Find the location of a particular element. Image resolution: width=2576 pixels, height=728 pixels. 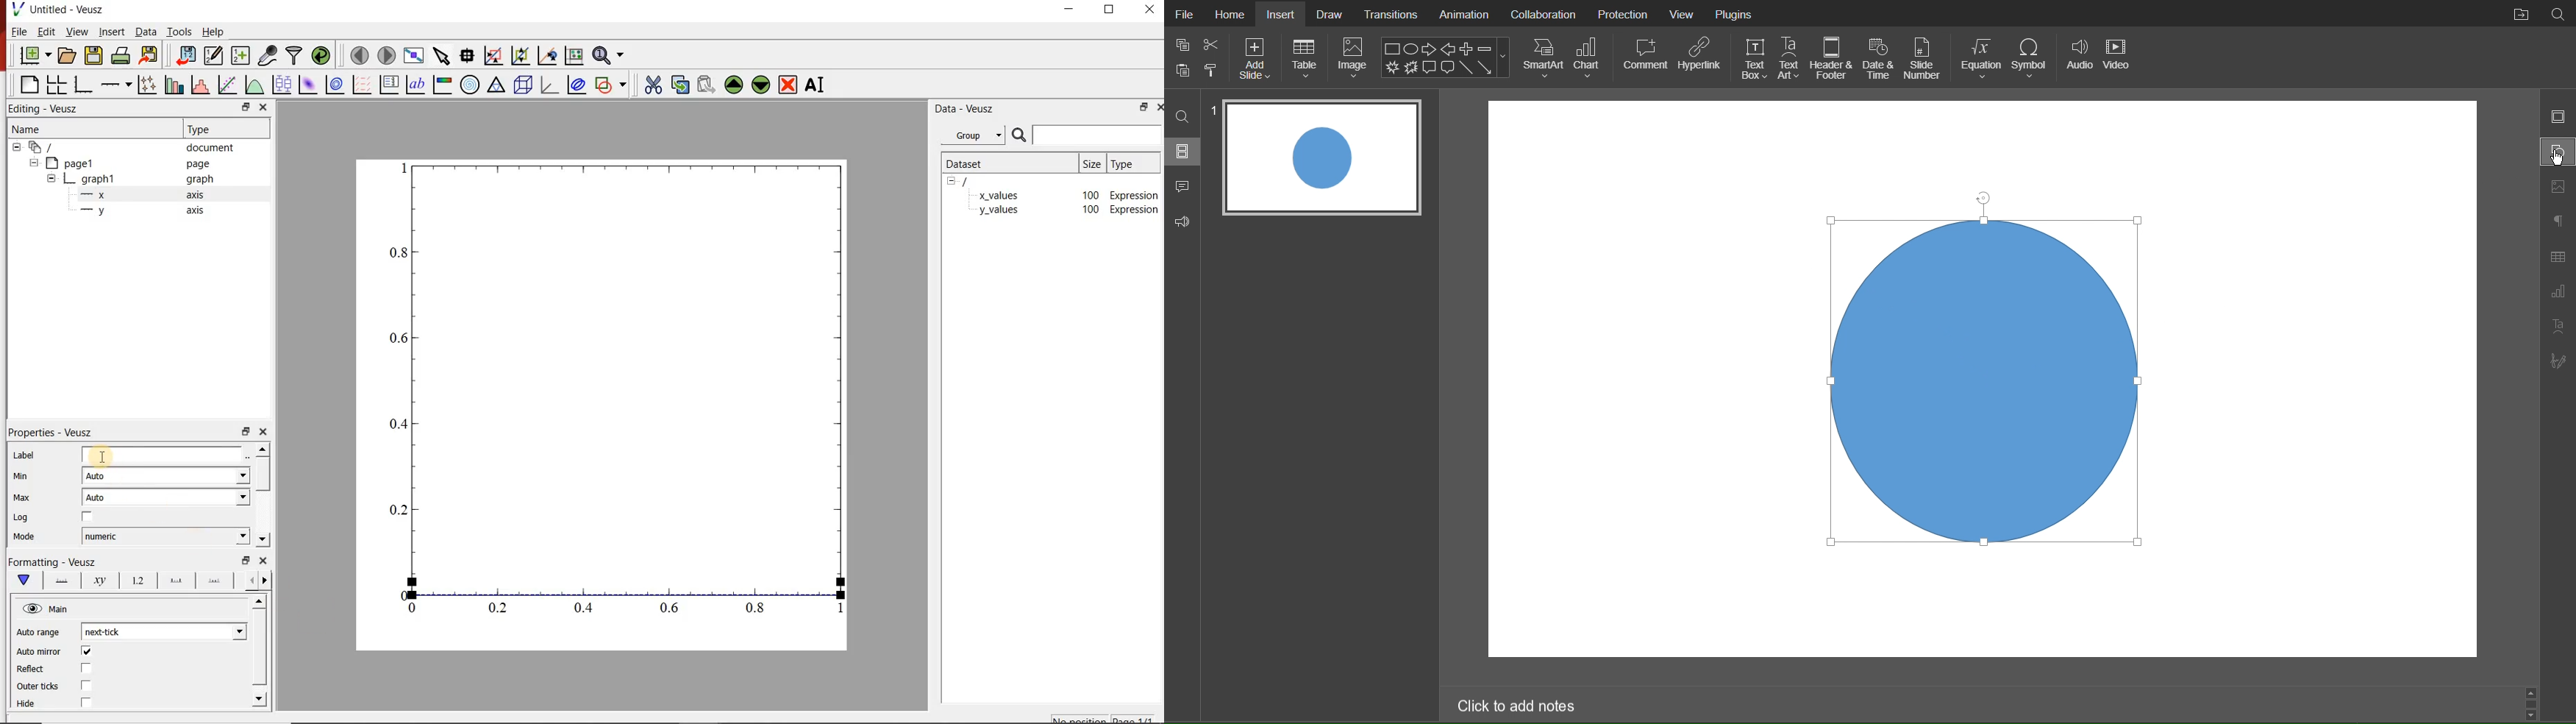

vertical scrollbar is located at coordinates (258, 648).